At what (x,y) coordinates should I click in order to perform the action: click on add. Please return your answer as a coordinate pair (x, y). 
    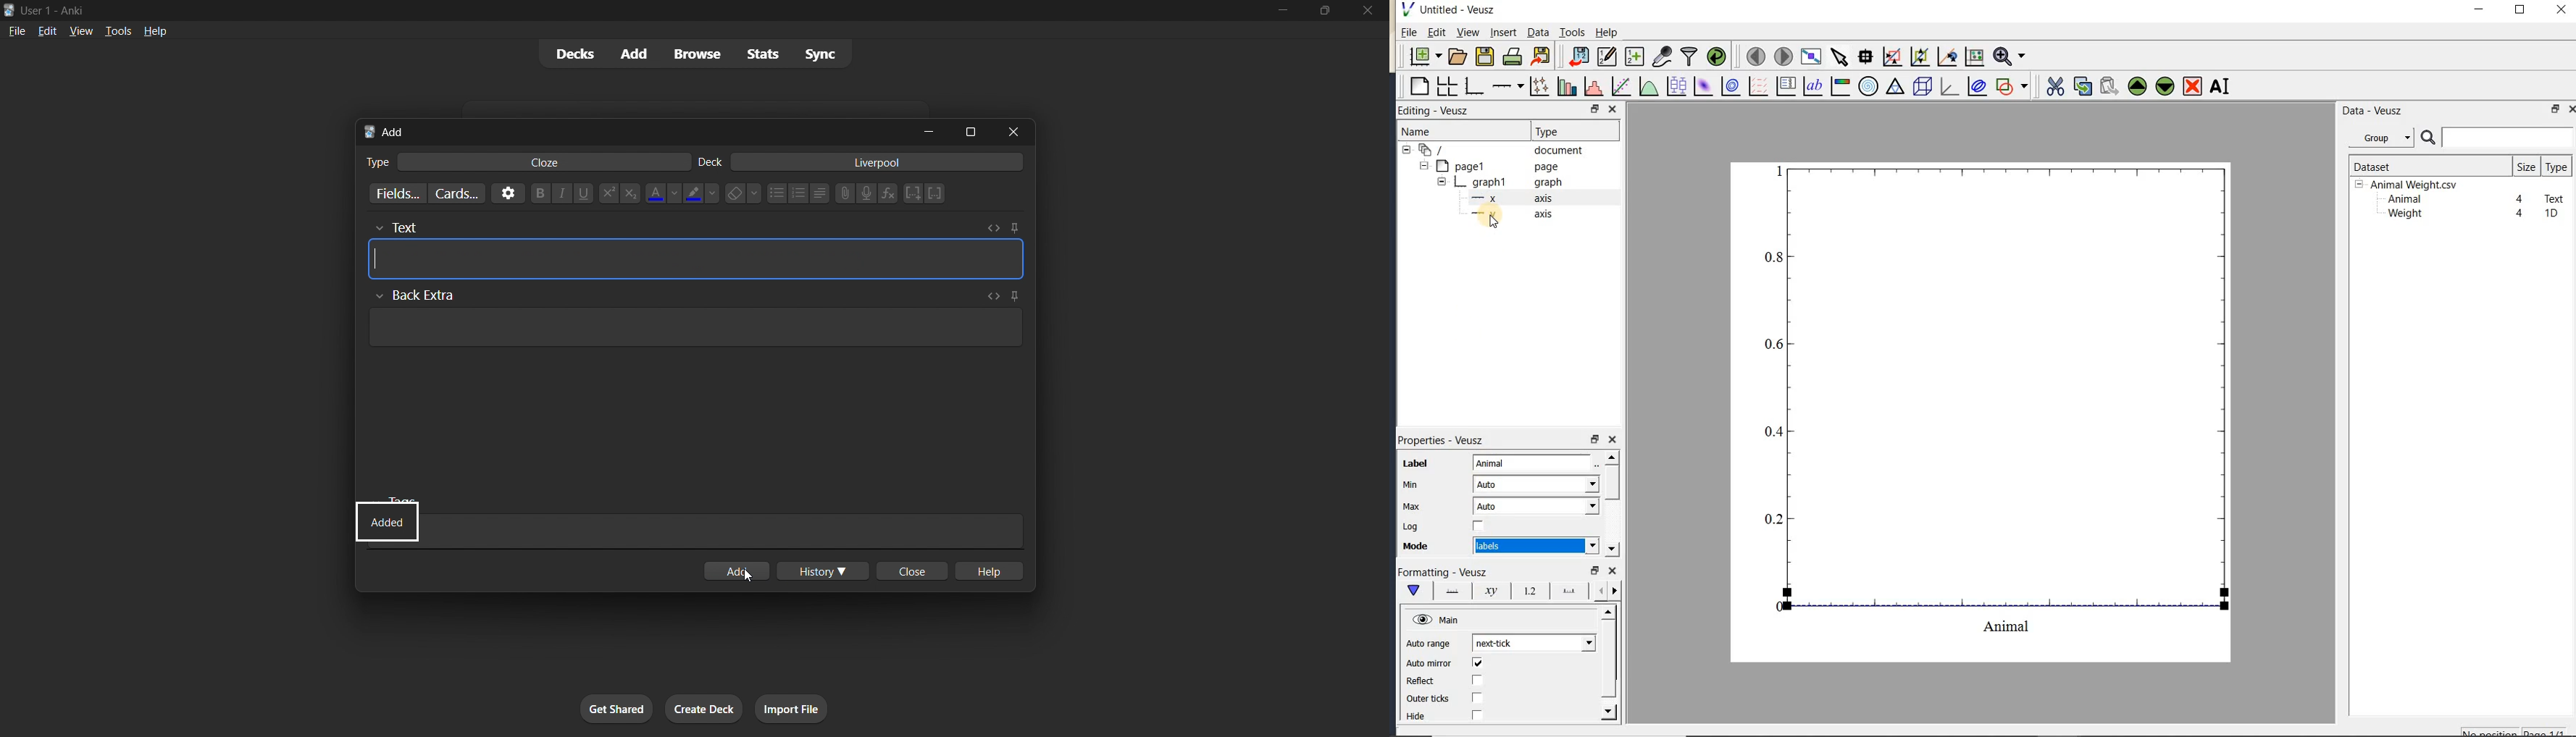
    Looking at the image, I should click on (638, 54).